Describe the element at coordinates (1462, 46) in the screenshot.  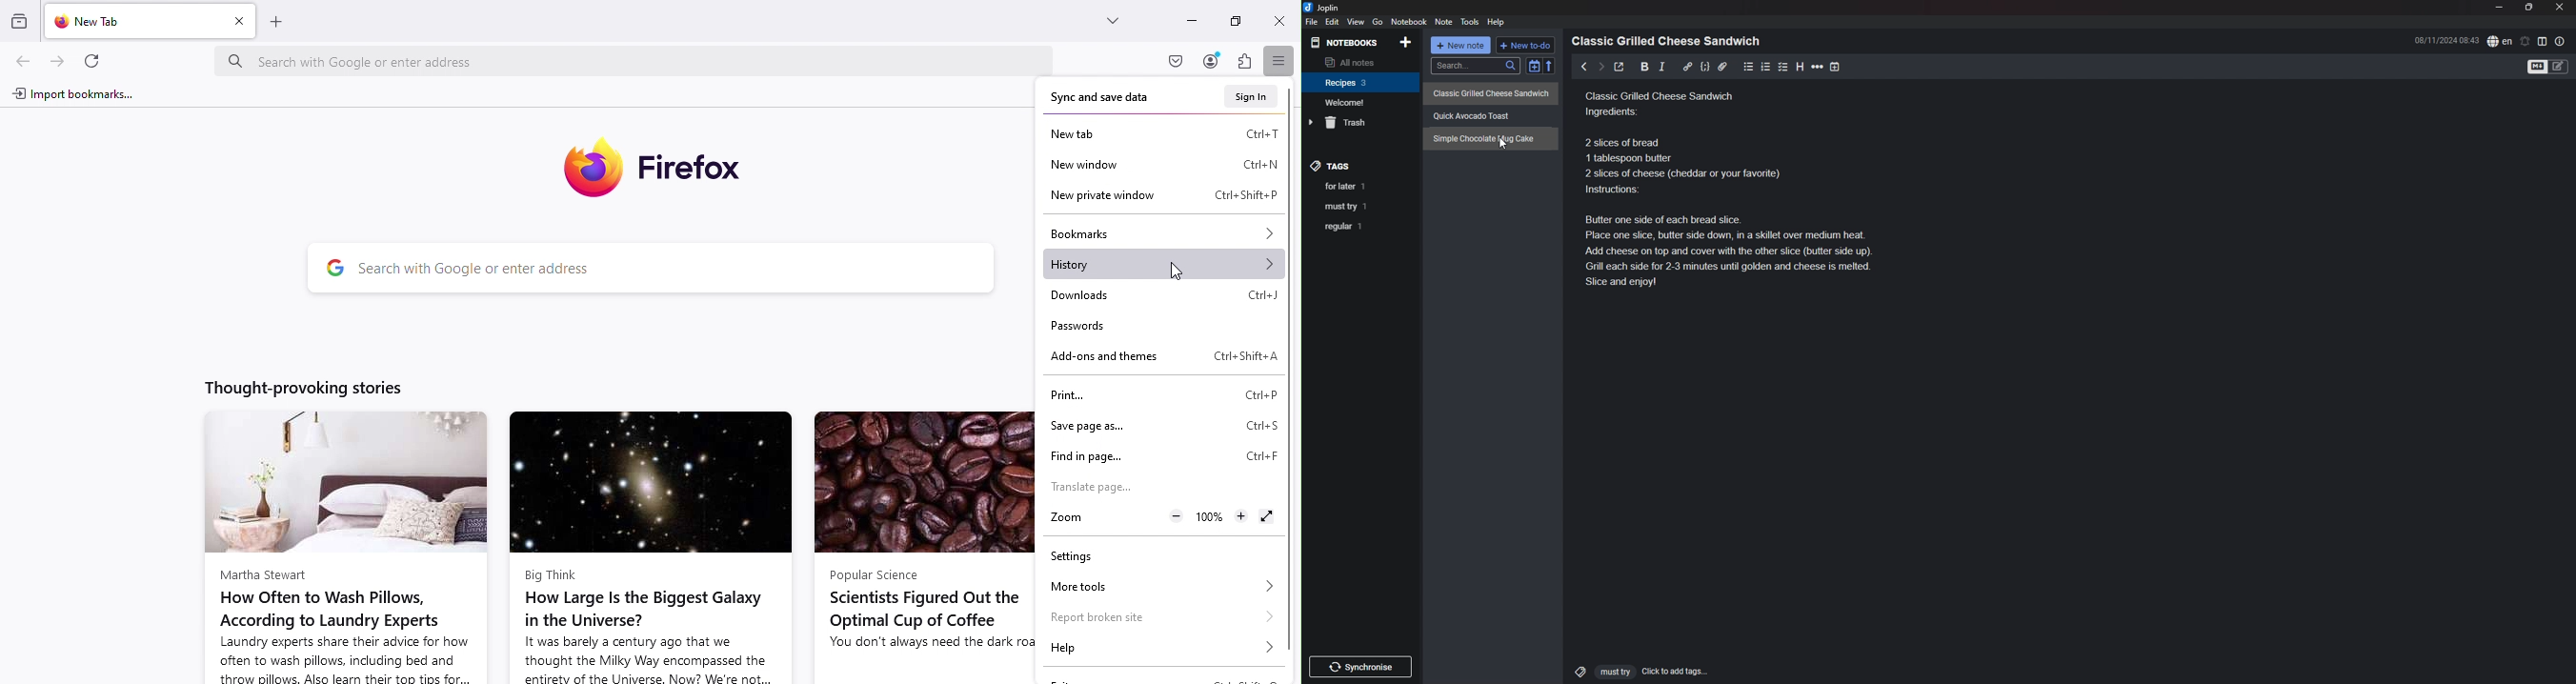
I see `new note` at that location.